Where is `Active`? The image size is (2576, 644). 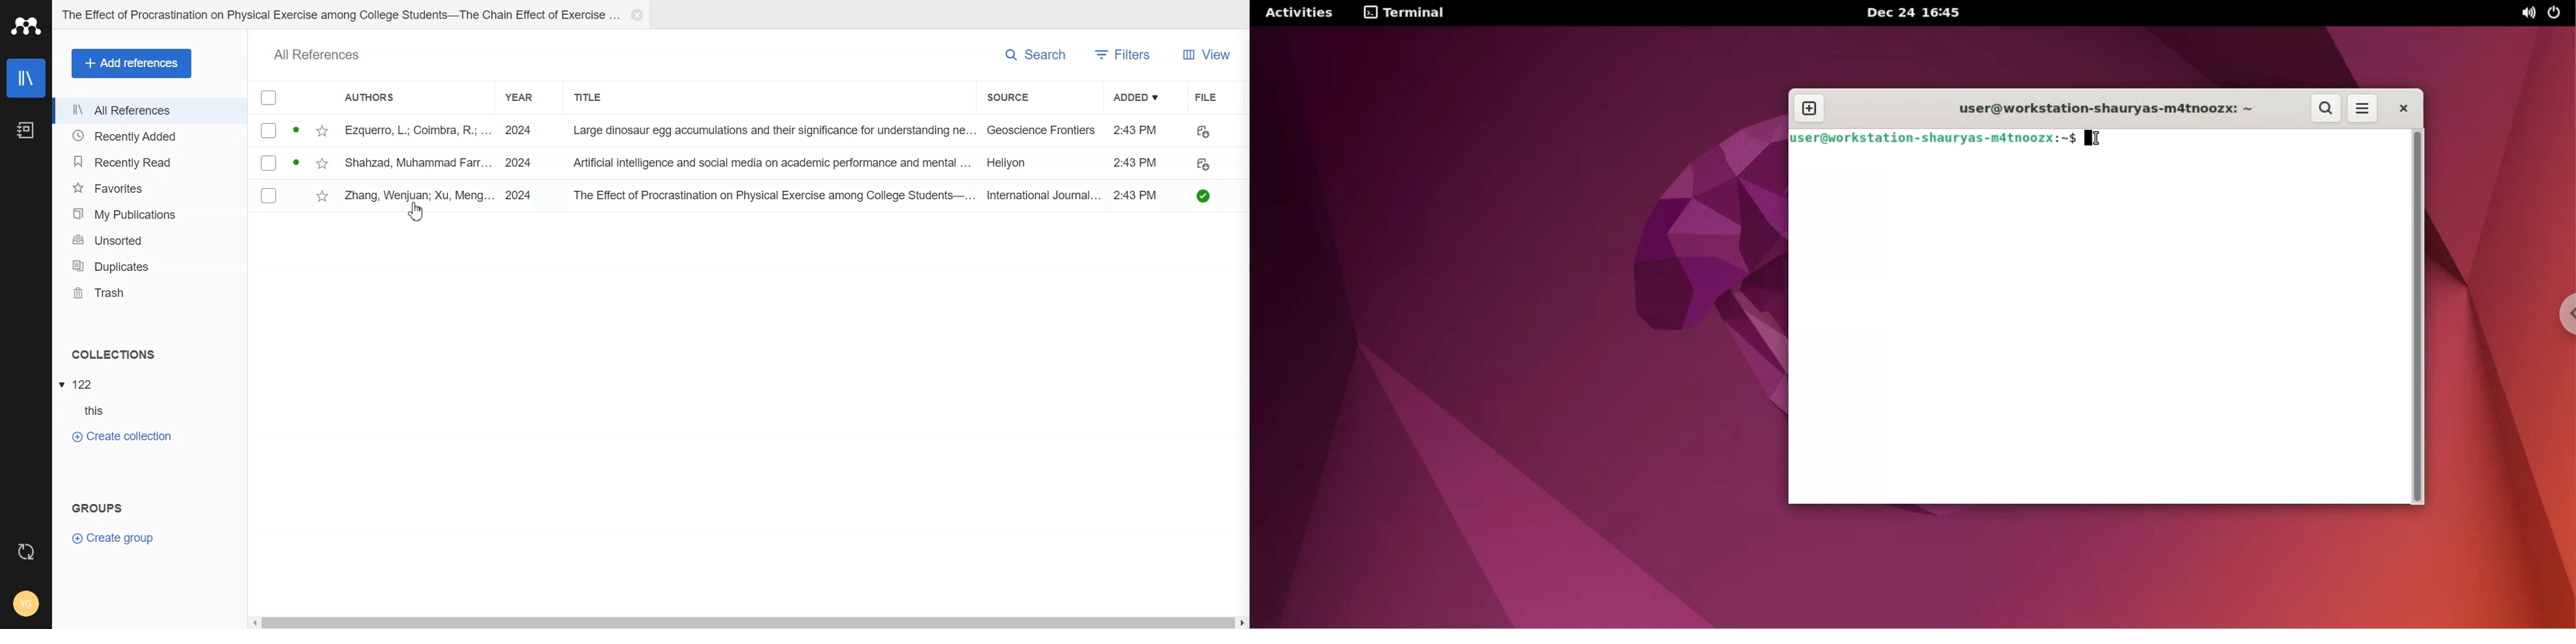 Active is located at coordinates (297, 160).